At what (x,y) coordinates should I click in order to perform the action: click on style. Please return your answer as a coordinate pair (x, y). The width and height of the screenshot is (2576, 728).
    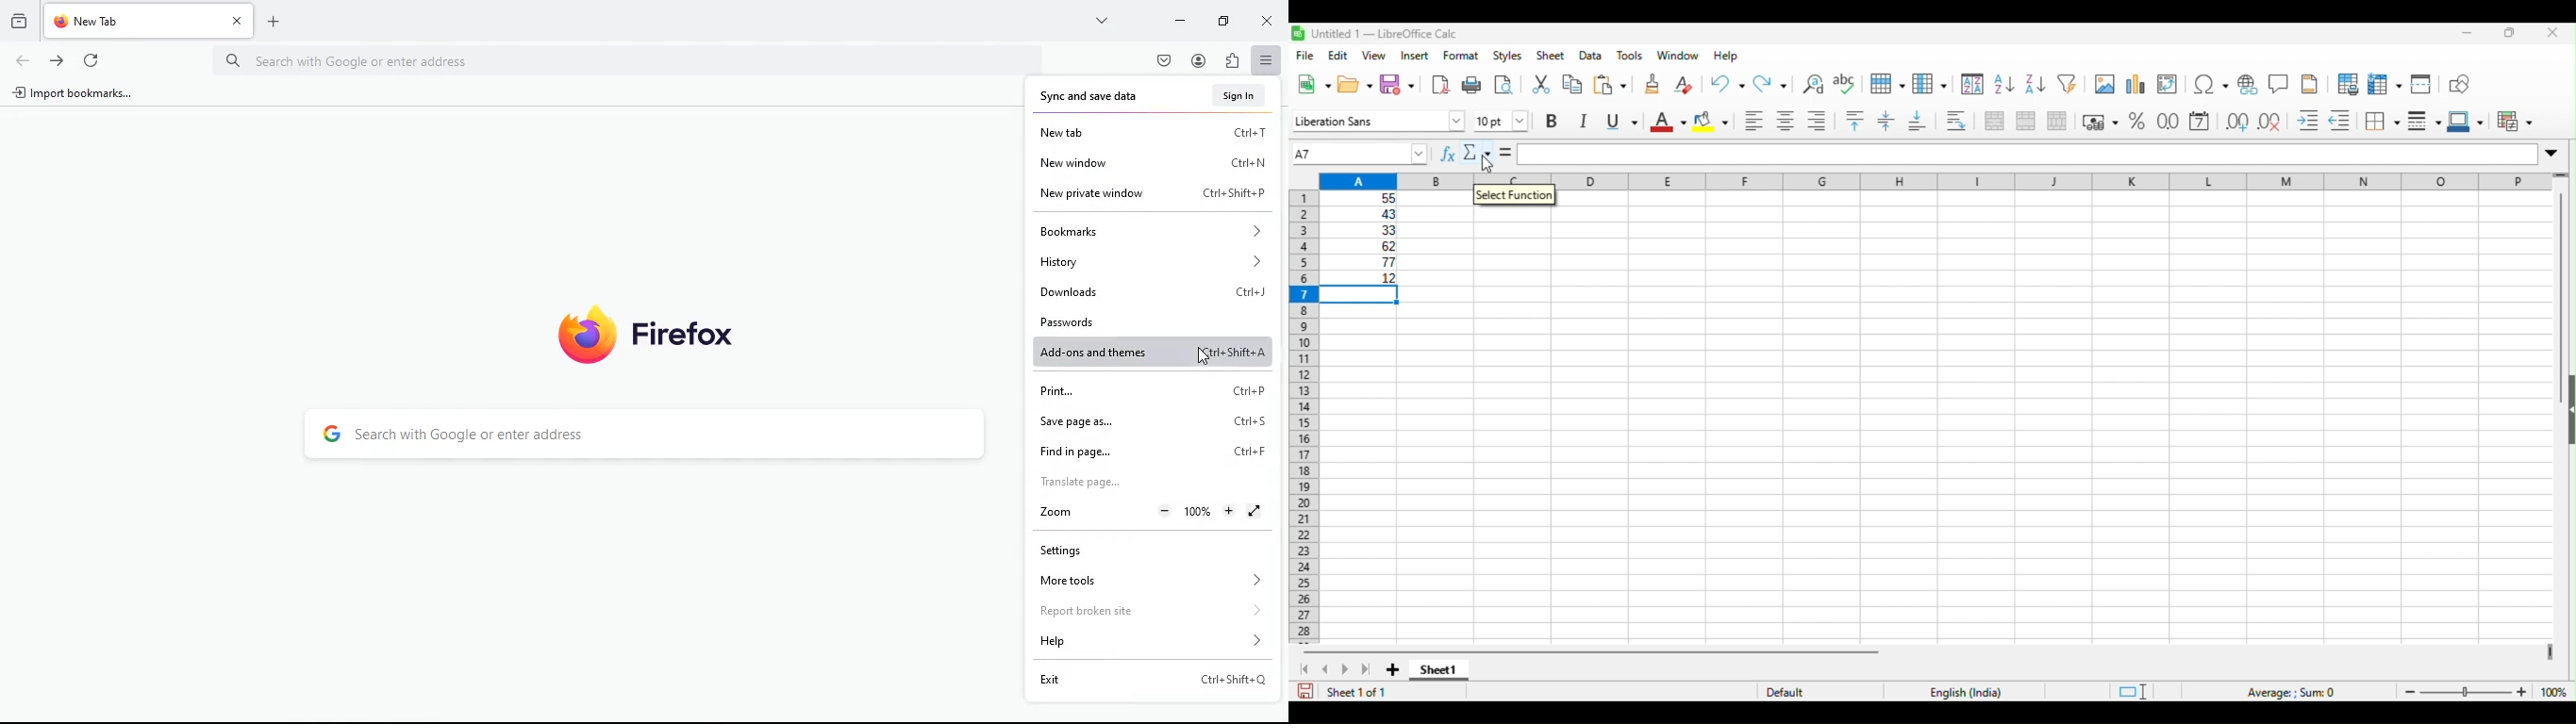
    Looking at the image, I should click on (1508, 56).